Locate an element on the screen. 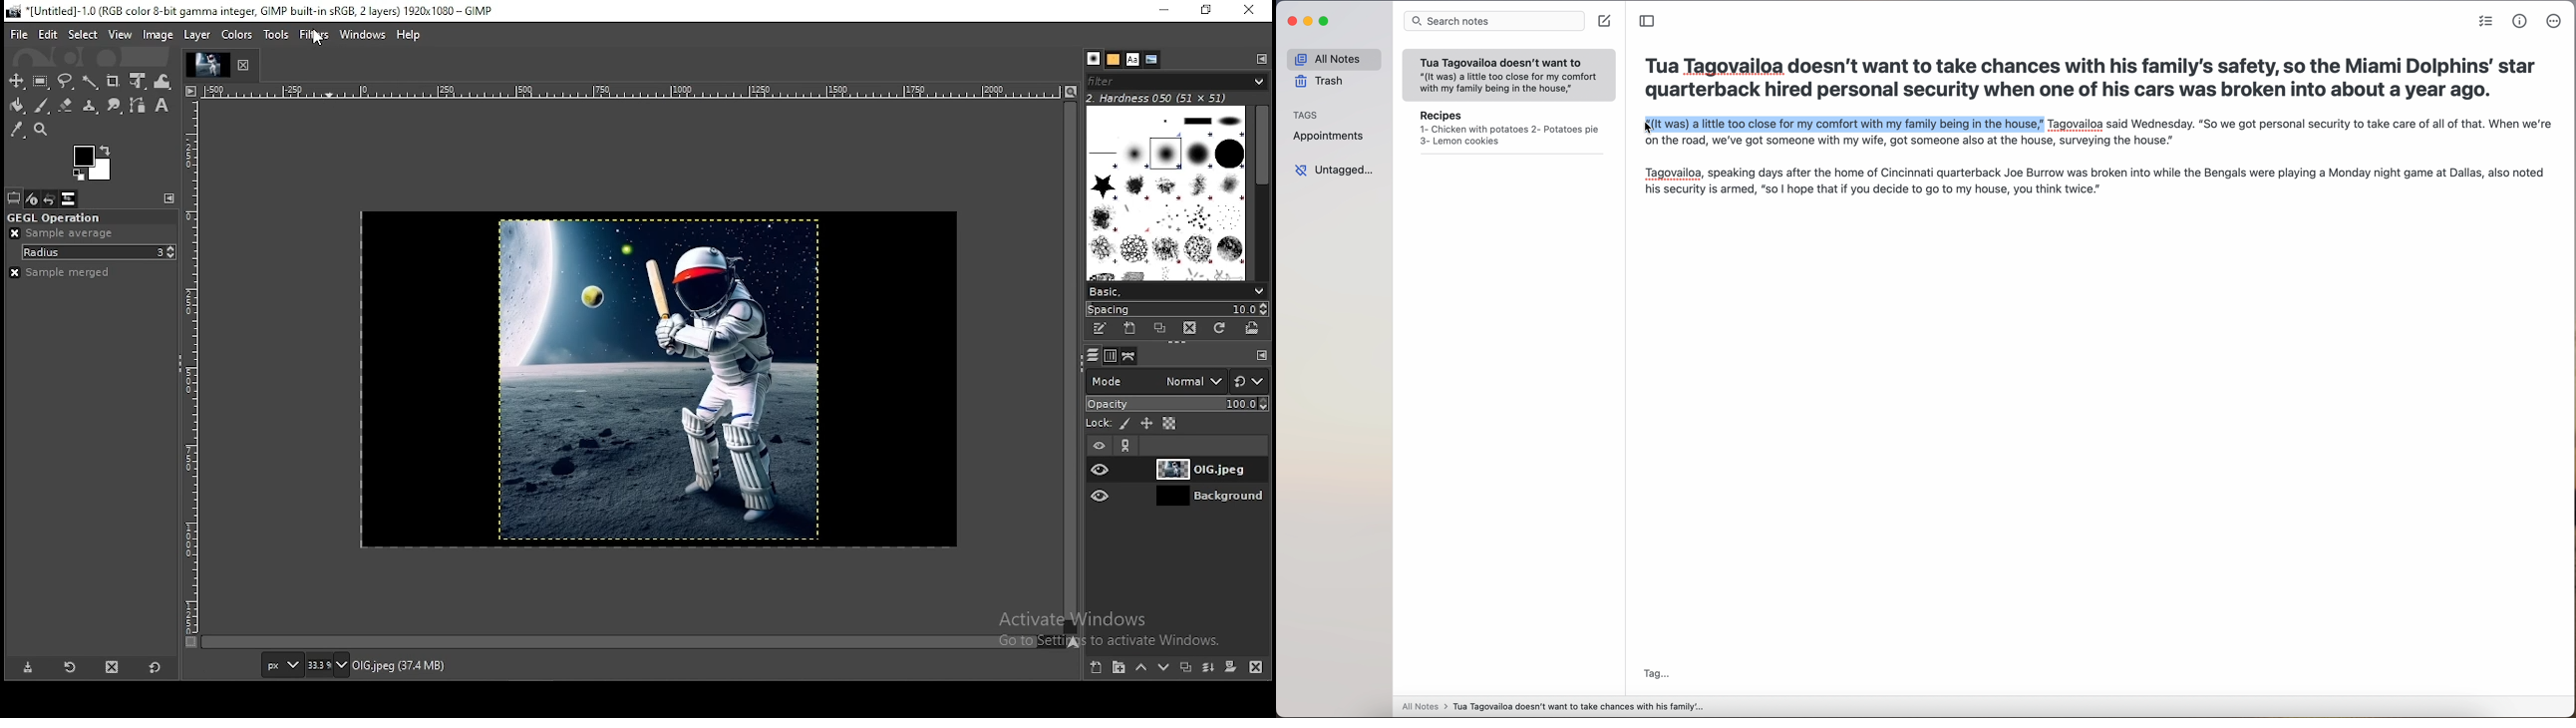 Image resolution: width=2576 pixels, height=728 pixels. gegl operation is located at coordinates (89, 217).